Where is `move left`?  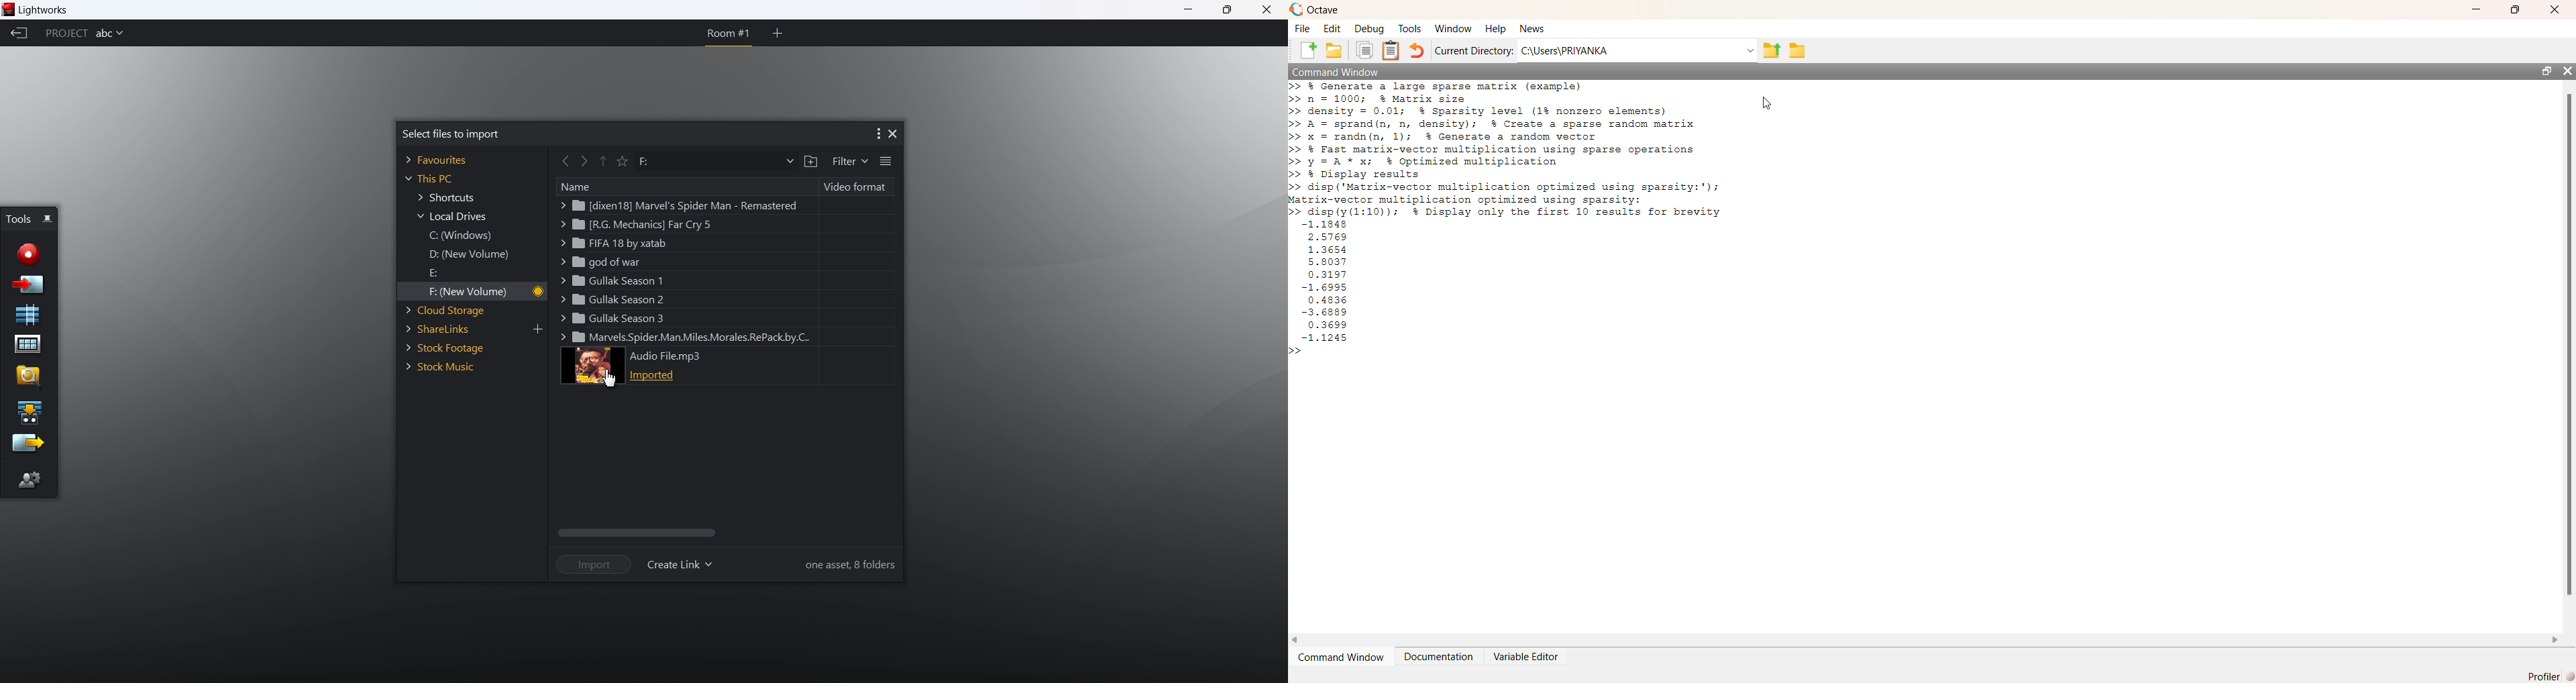
move left is located at coordinates (1296, 637).